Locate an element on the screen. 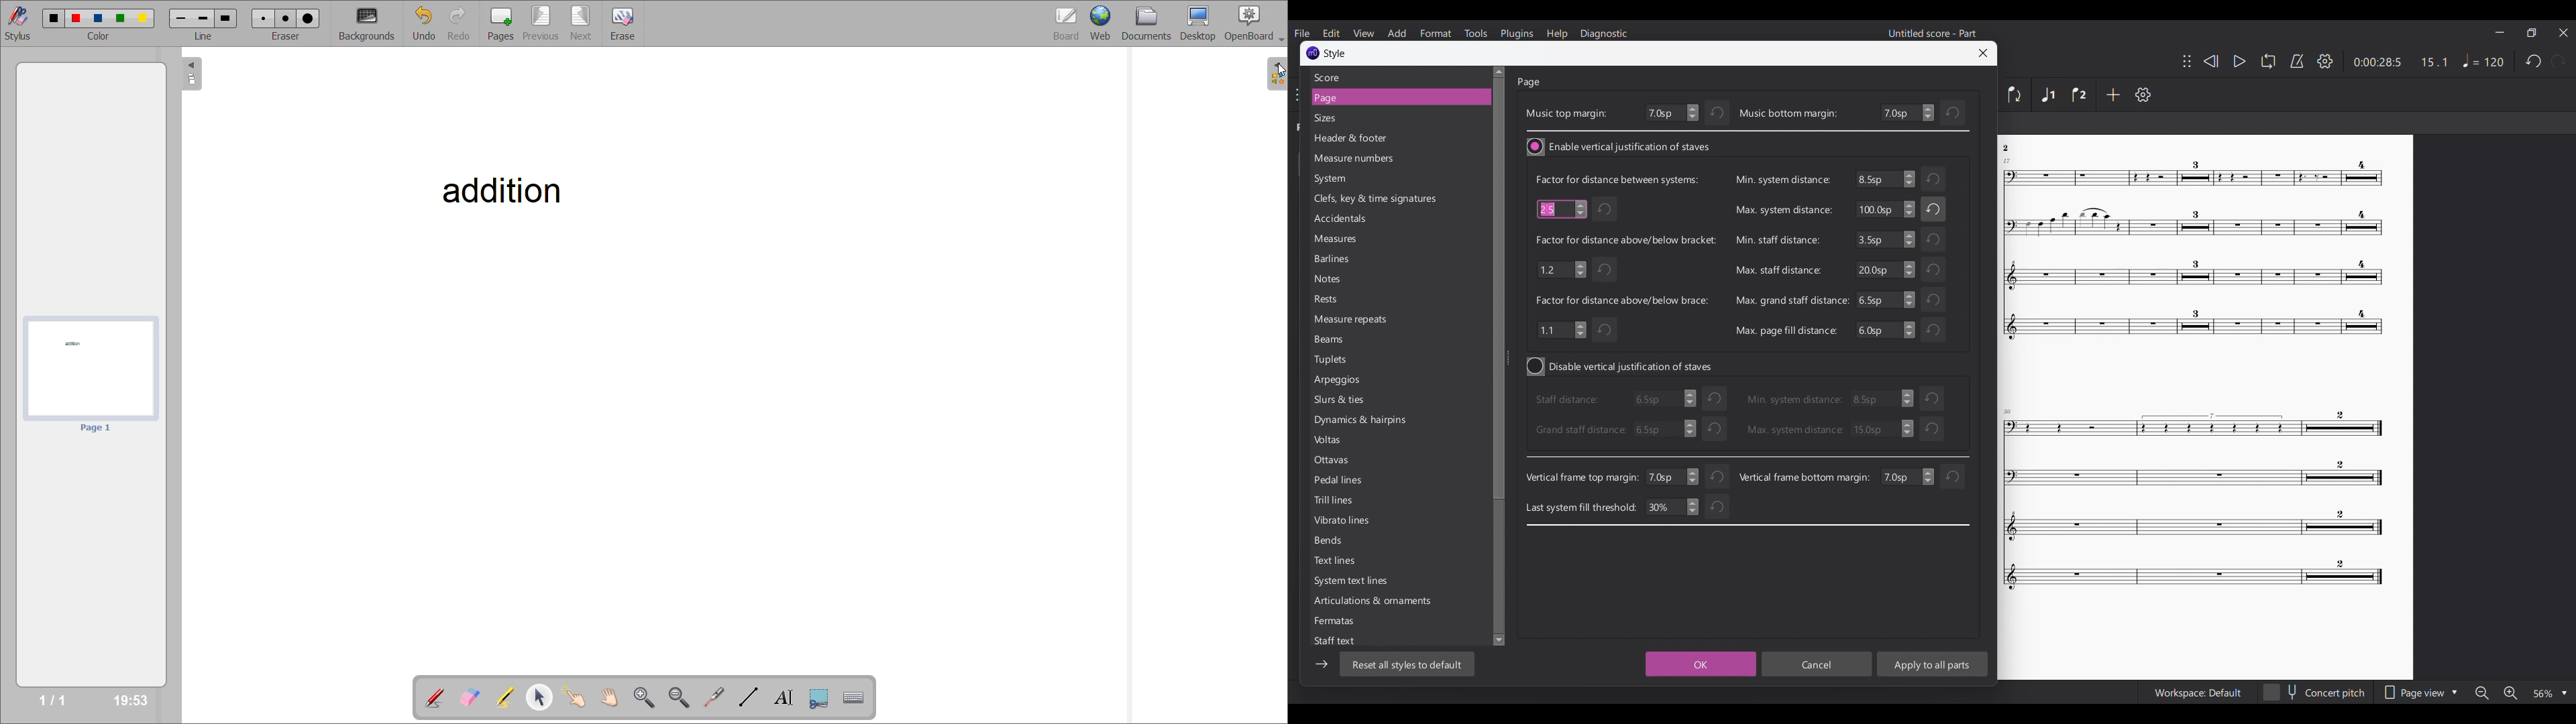 This screenshot has height=728, width=2576. Zoom out is located at coordinates (2482, 693).